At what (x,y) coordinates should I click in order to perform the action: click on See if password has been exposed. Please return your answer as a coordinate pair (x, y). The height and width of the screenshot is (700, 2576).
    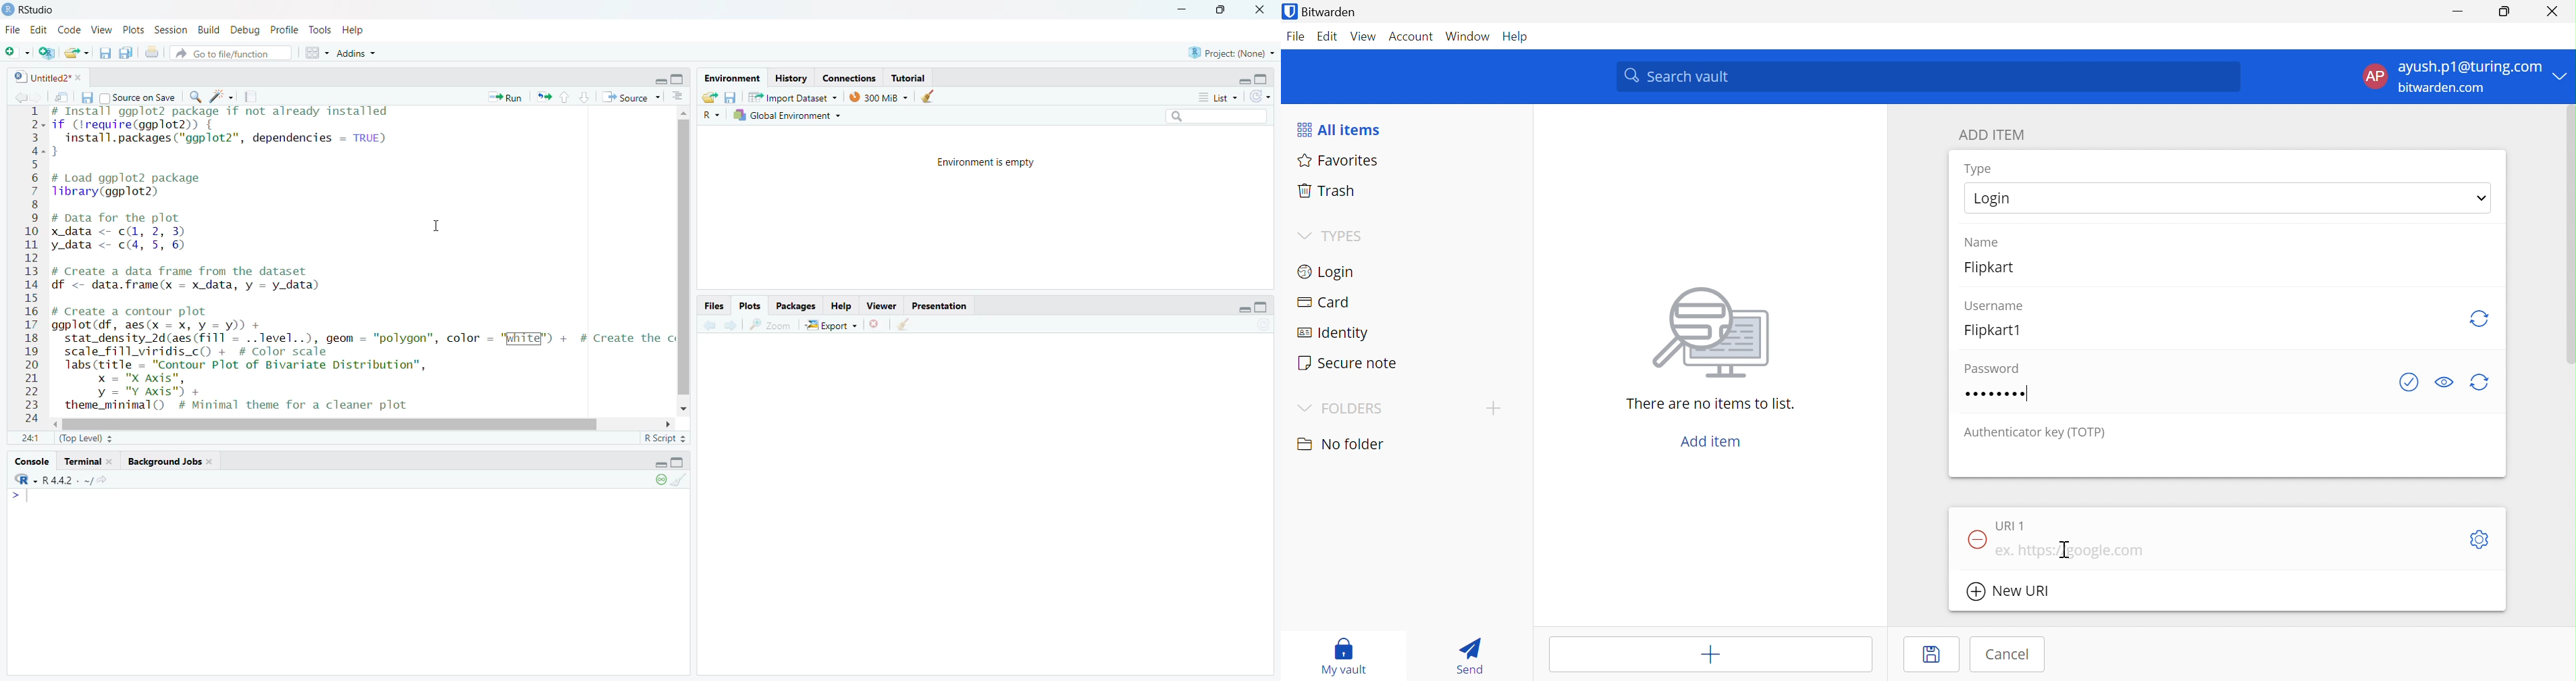
    Looking at the image, I should click on (2409, 383).